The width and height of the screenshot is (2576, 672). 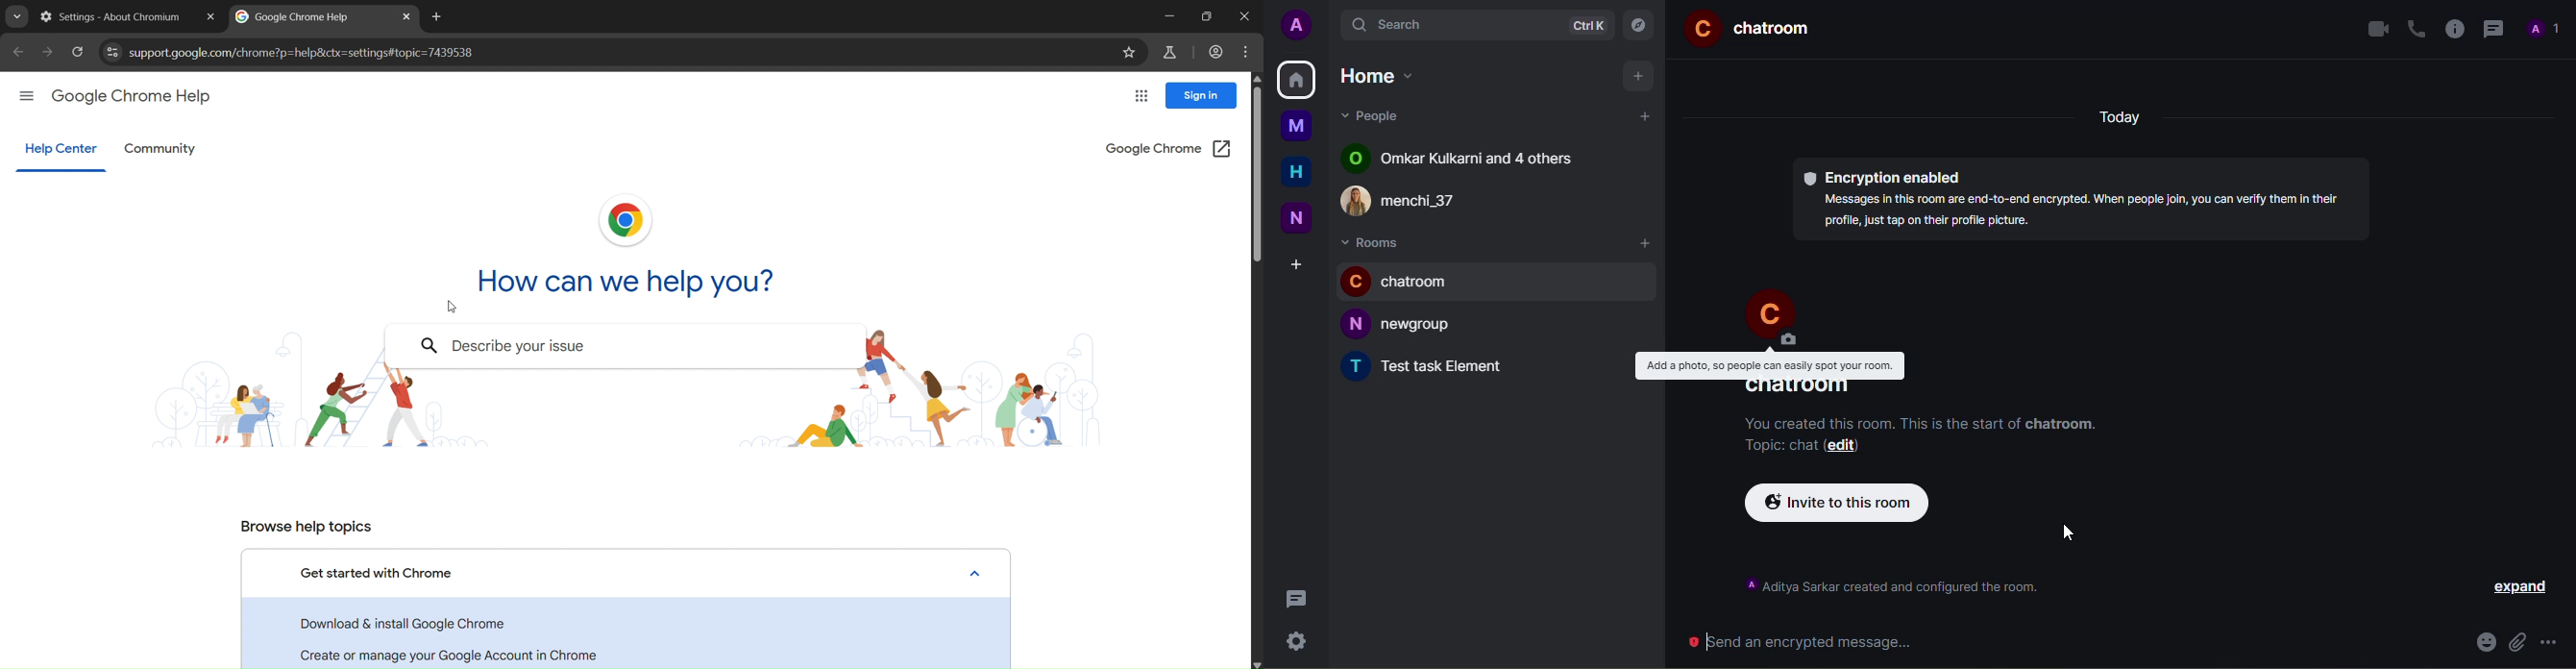 I want to click on quick settings, so click(x=1297, y=642).